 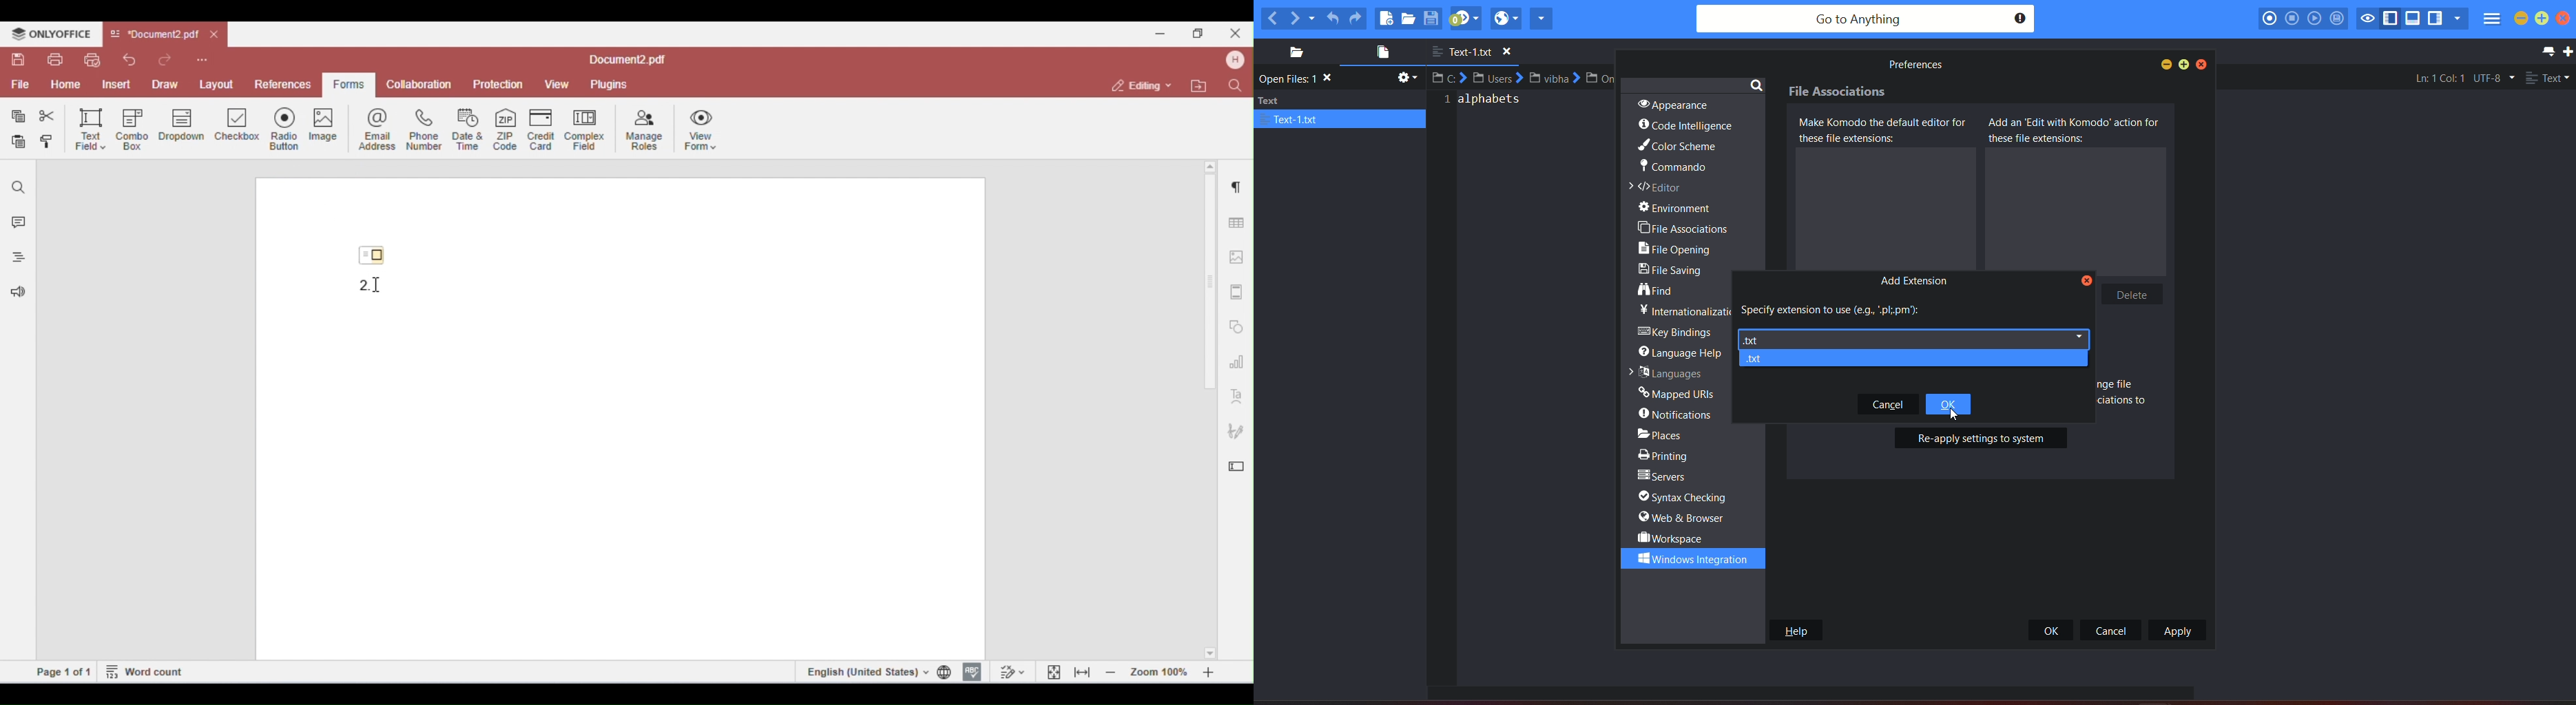 What do you see at coordinates (1686, 126) in the screenshot?
I see `code intelligence` at bounding box center [1686, 126].